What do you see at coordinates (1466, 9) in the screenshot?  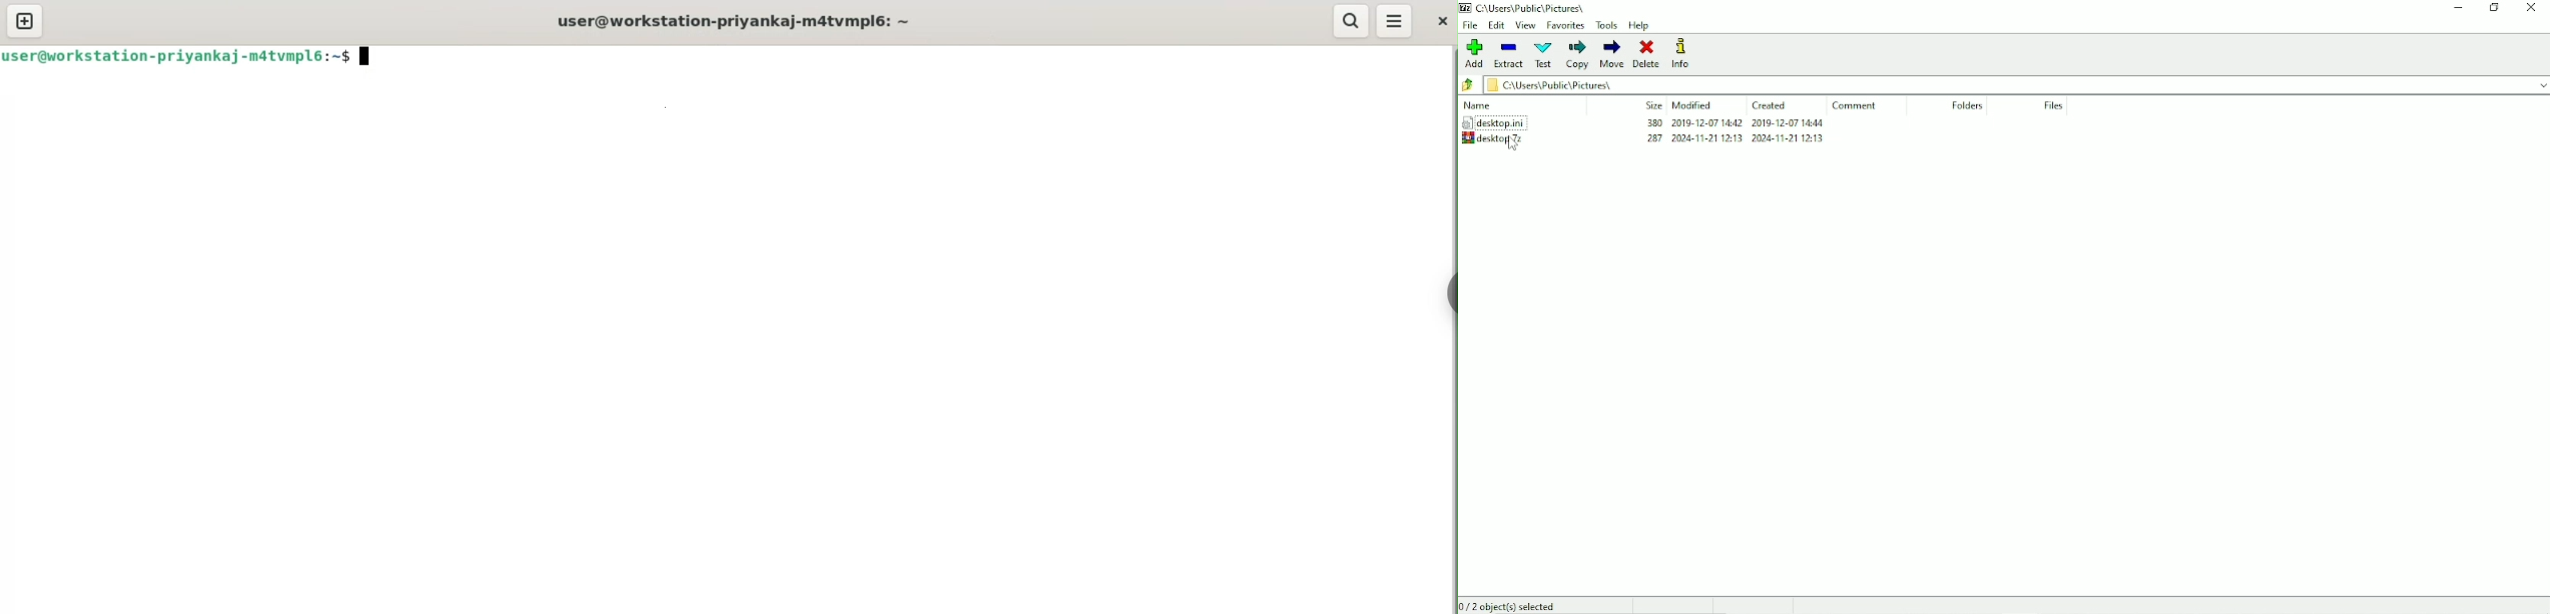 I see `7 zip logo` at bounding box center [1466, 9].